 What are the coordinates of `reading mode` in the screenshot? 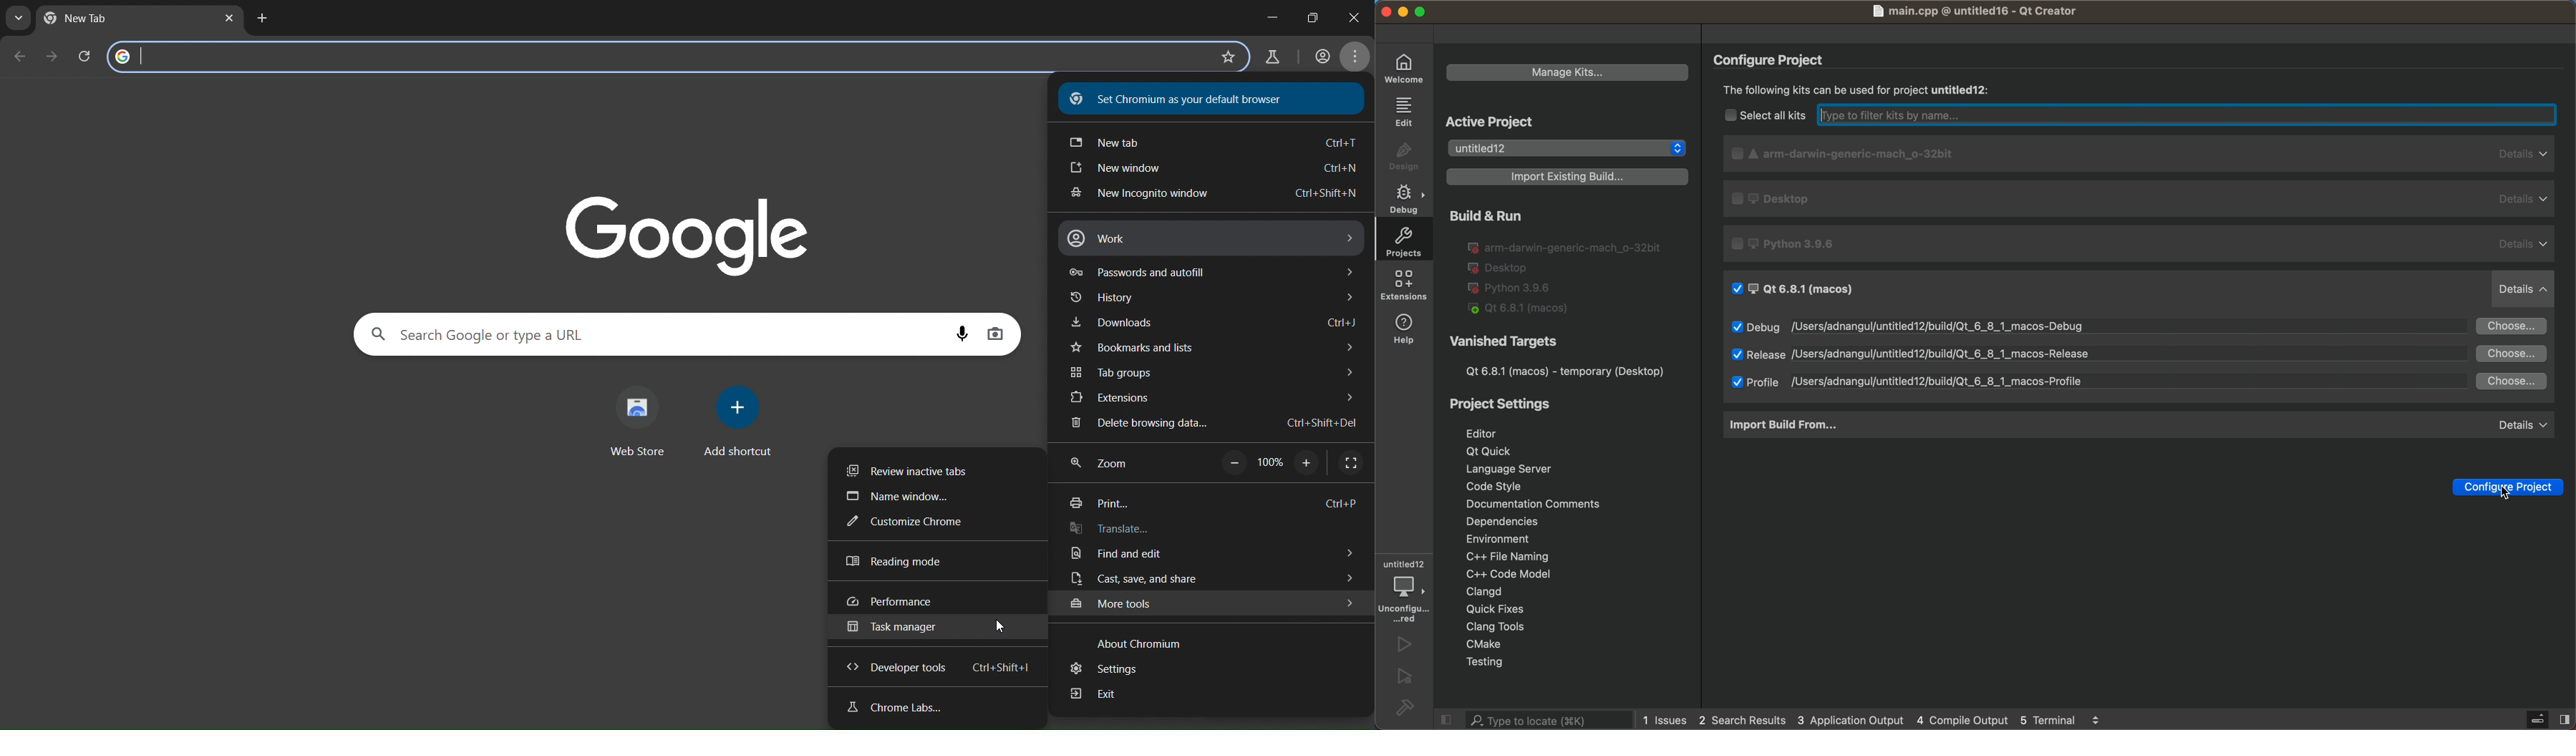 It's located at (891, 562).